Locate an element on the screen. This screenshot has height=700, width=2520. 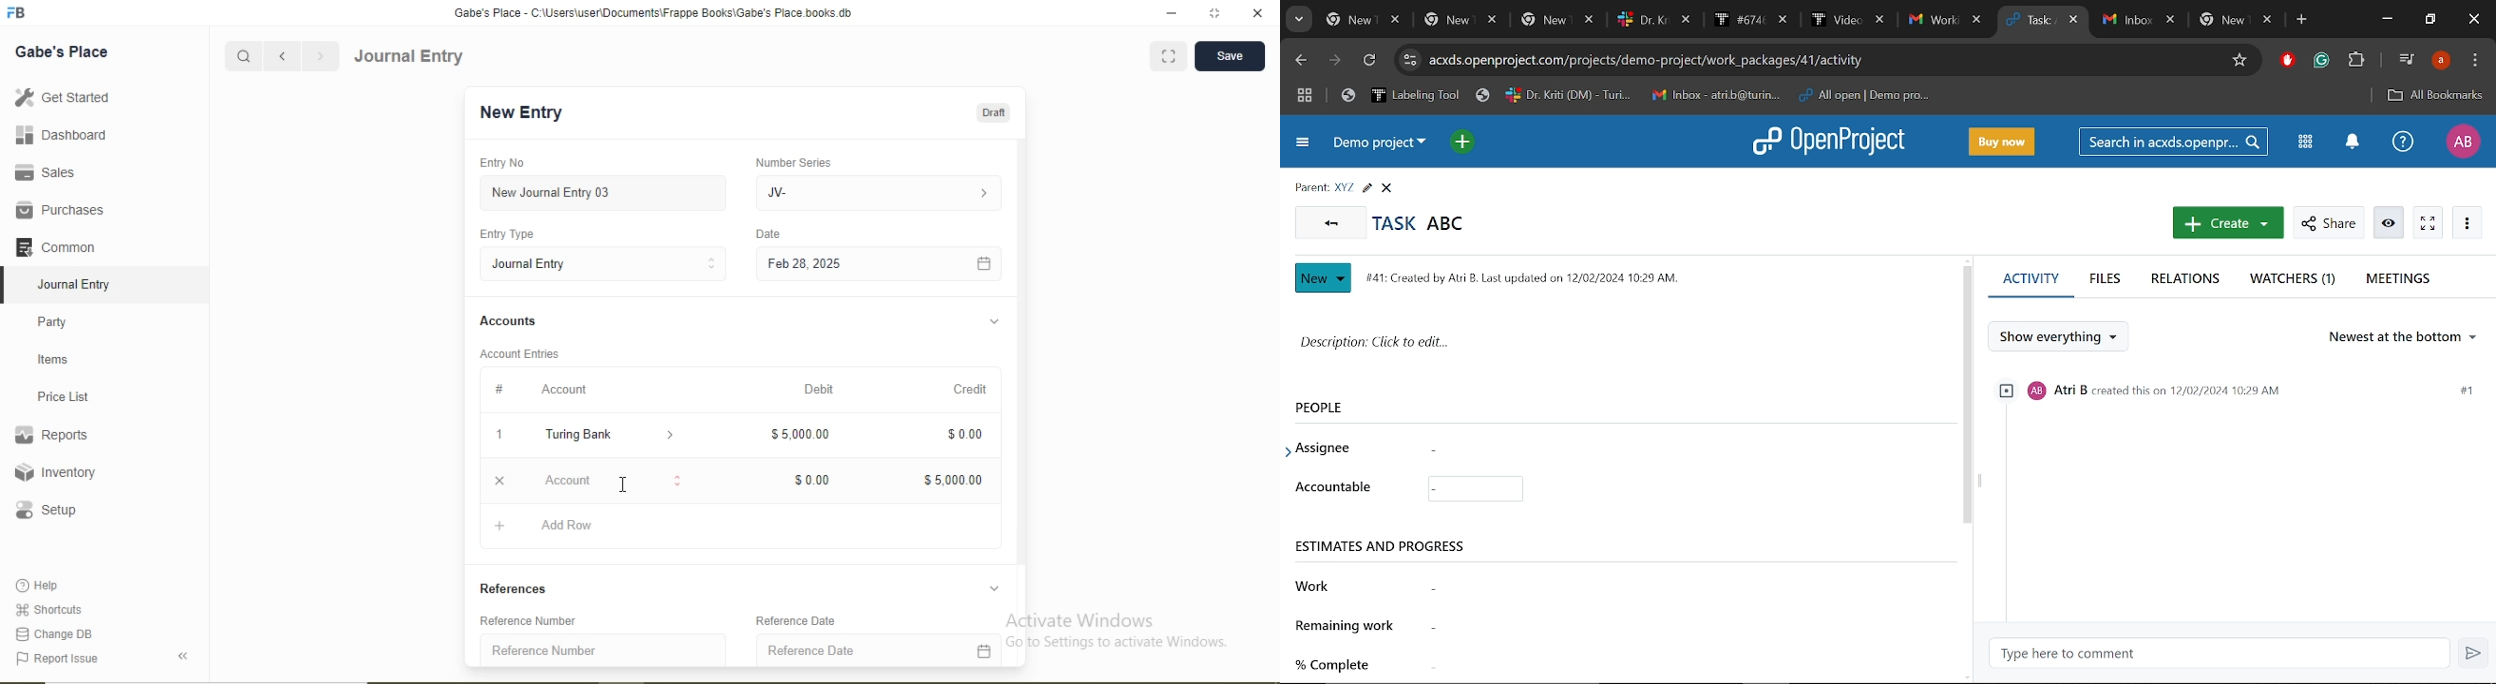
Entry Type is located at coordinates (505, 234).